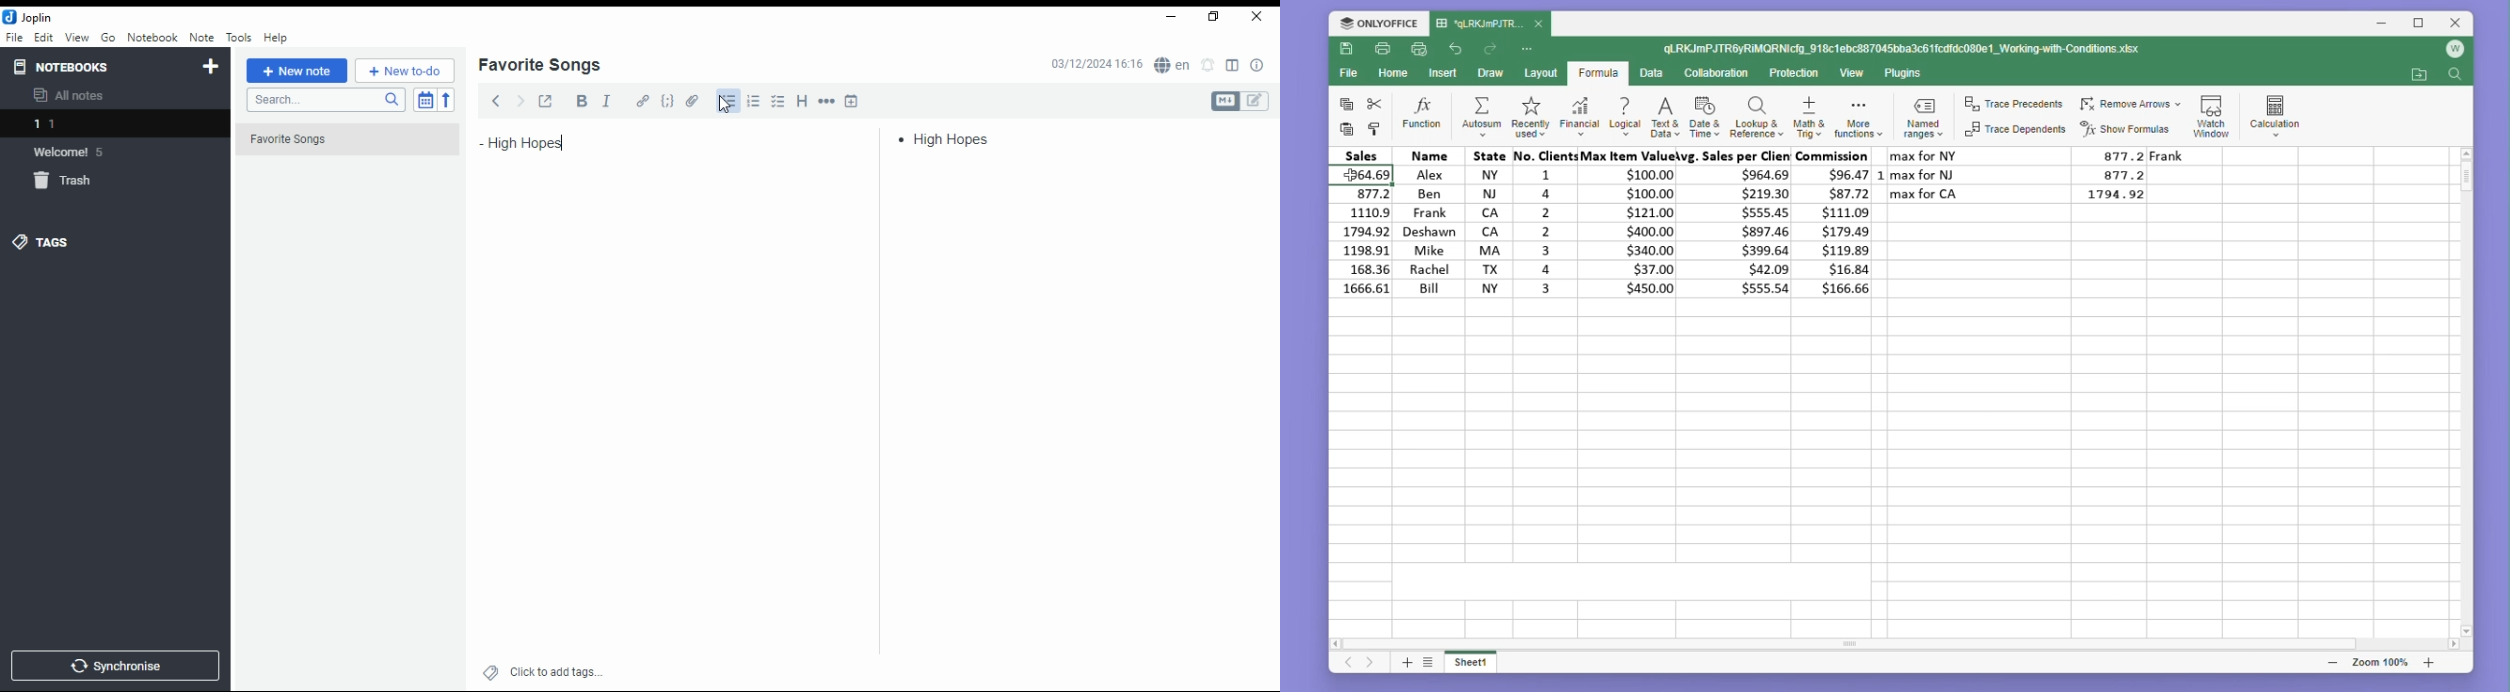 The width and height of the screenshot is (2520, 700). I want to click on notebooks, so click(97, 66).